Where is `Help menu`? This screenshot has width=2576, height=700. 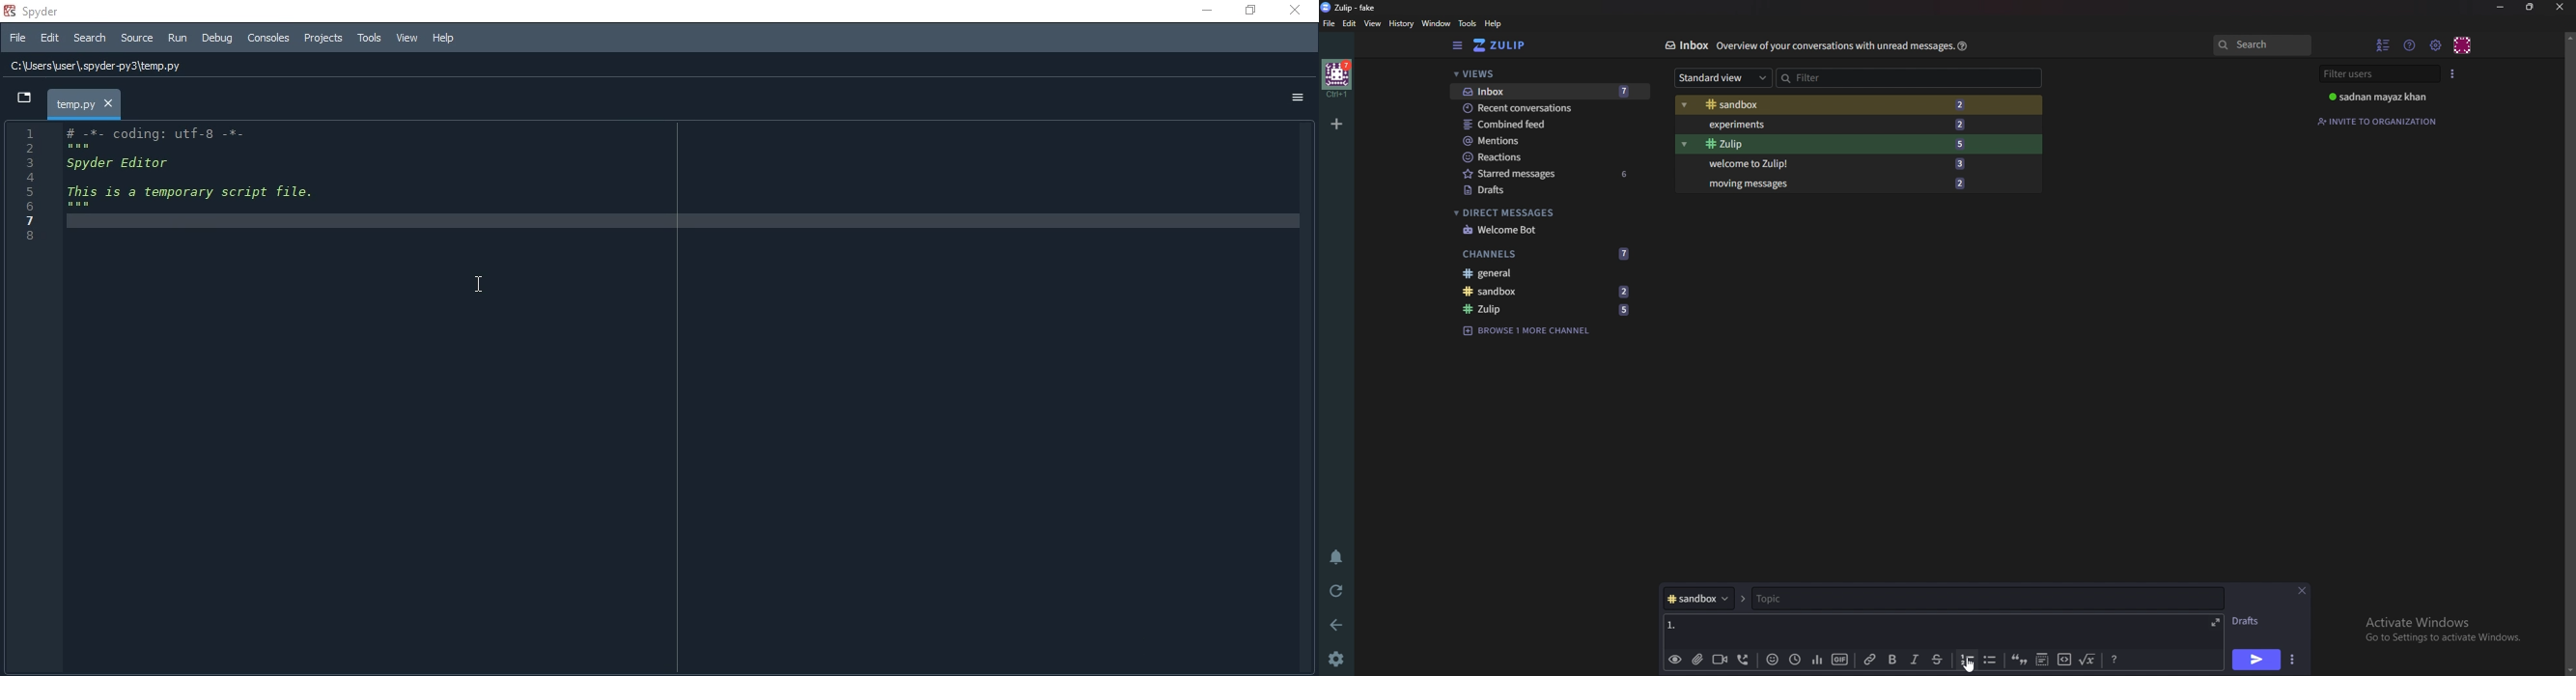
Help menu is located at coordinates (2411, 45).